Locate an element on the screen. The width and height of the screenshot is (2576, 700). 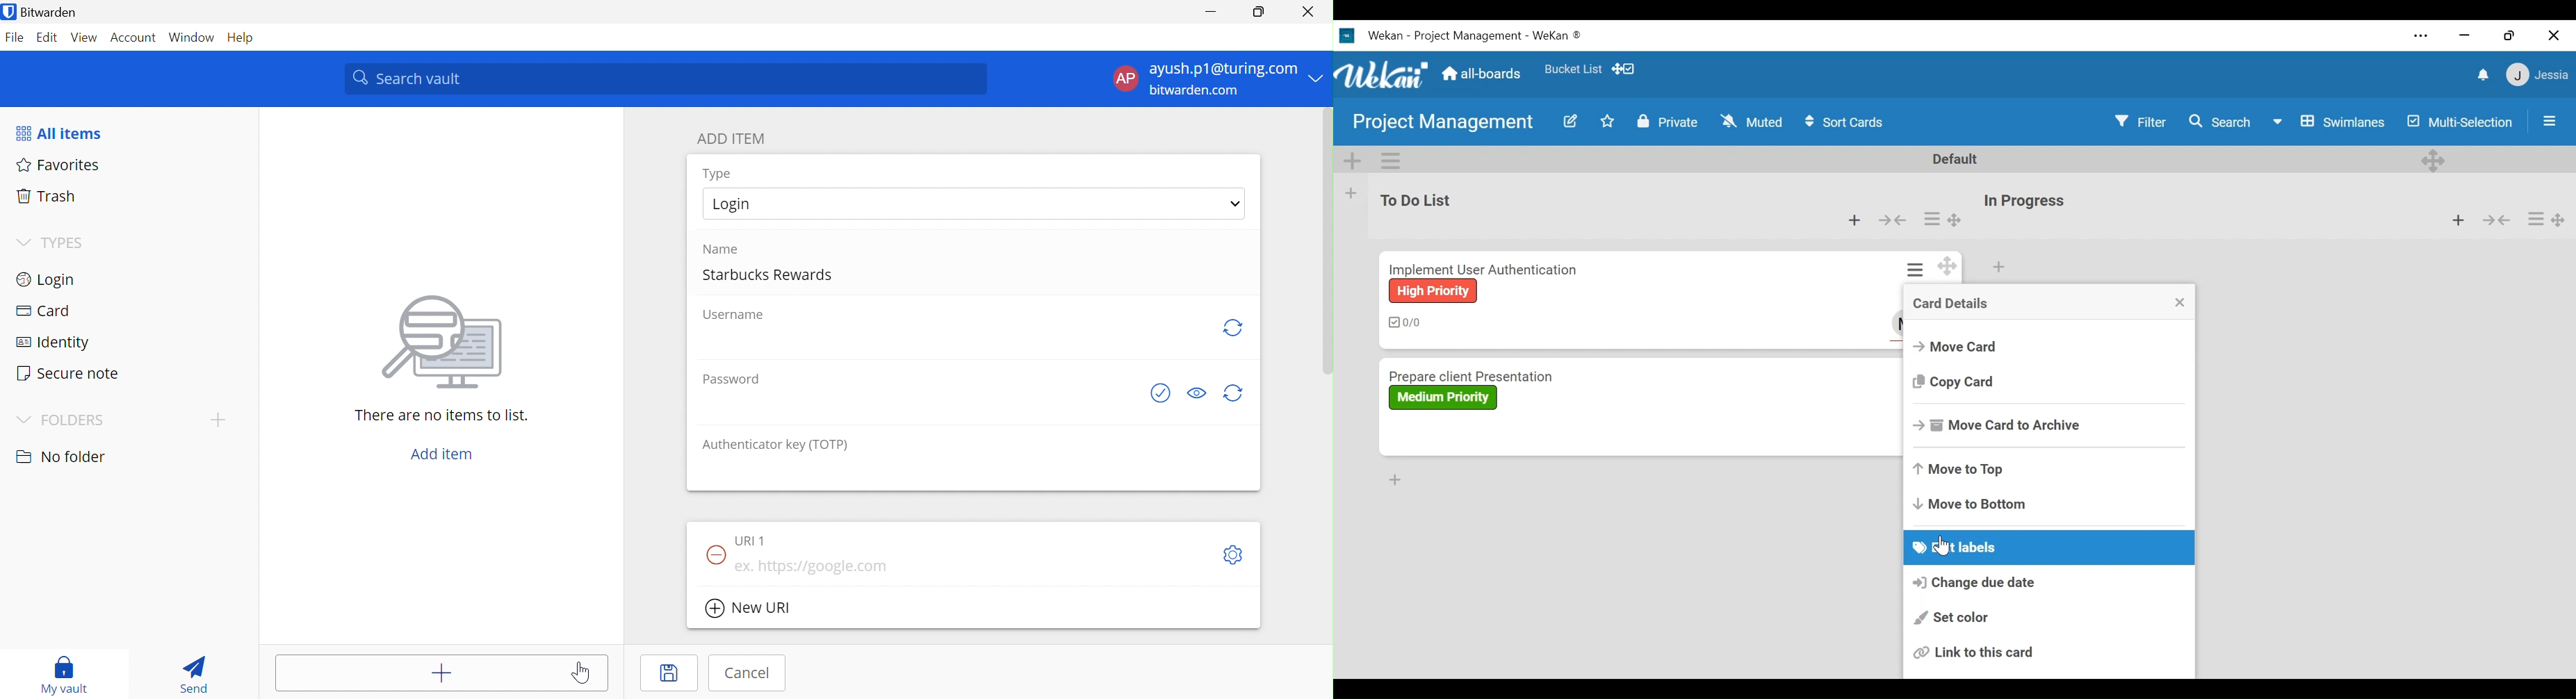
Remove is located at coordinates (713, 556).